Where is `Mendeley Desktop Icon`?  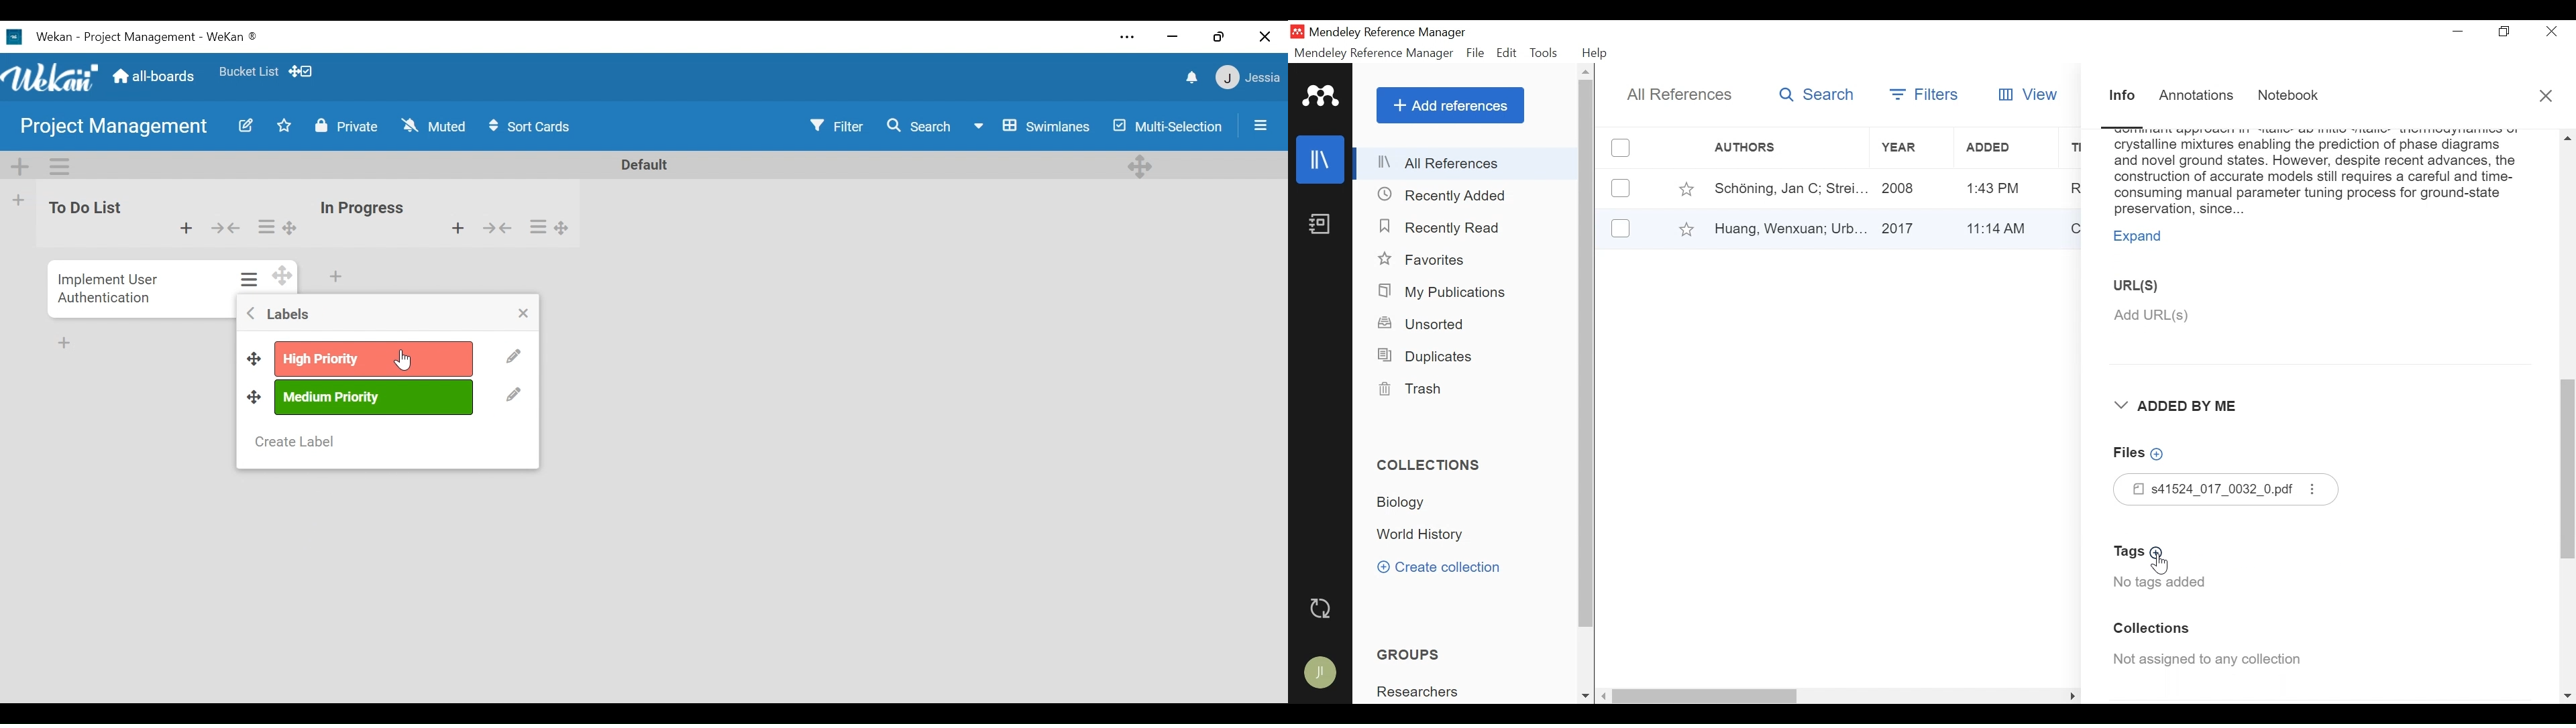 Mendeley Desktop Icon is located at coordinates (1297, 32).